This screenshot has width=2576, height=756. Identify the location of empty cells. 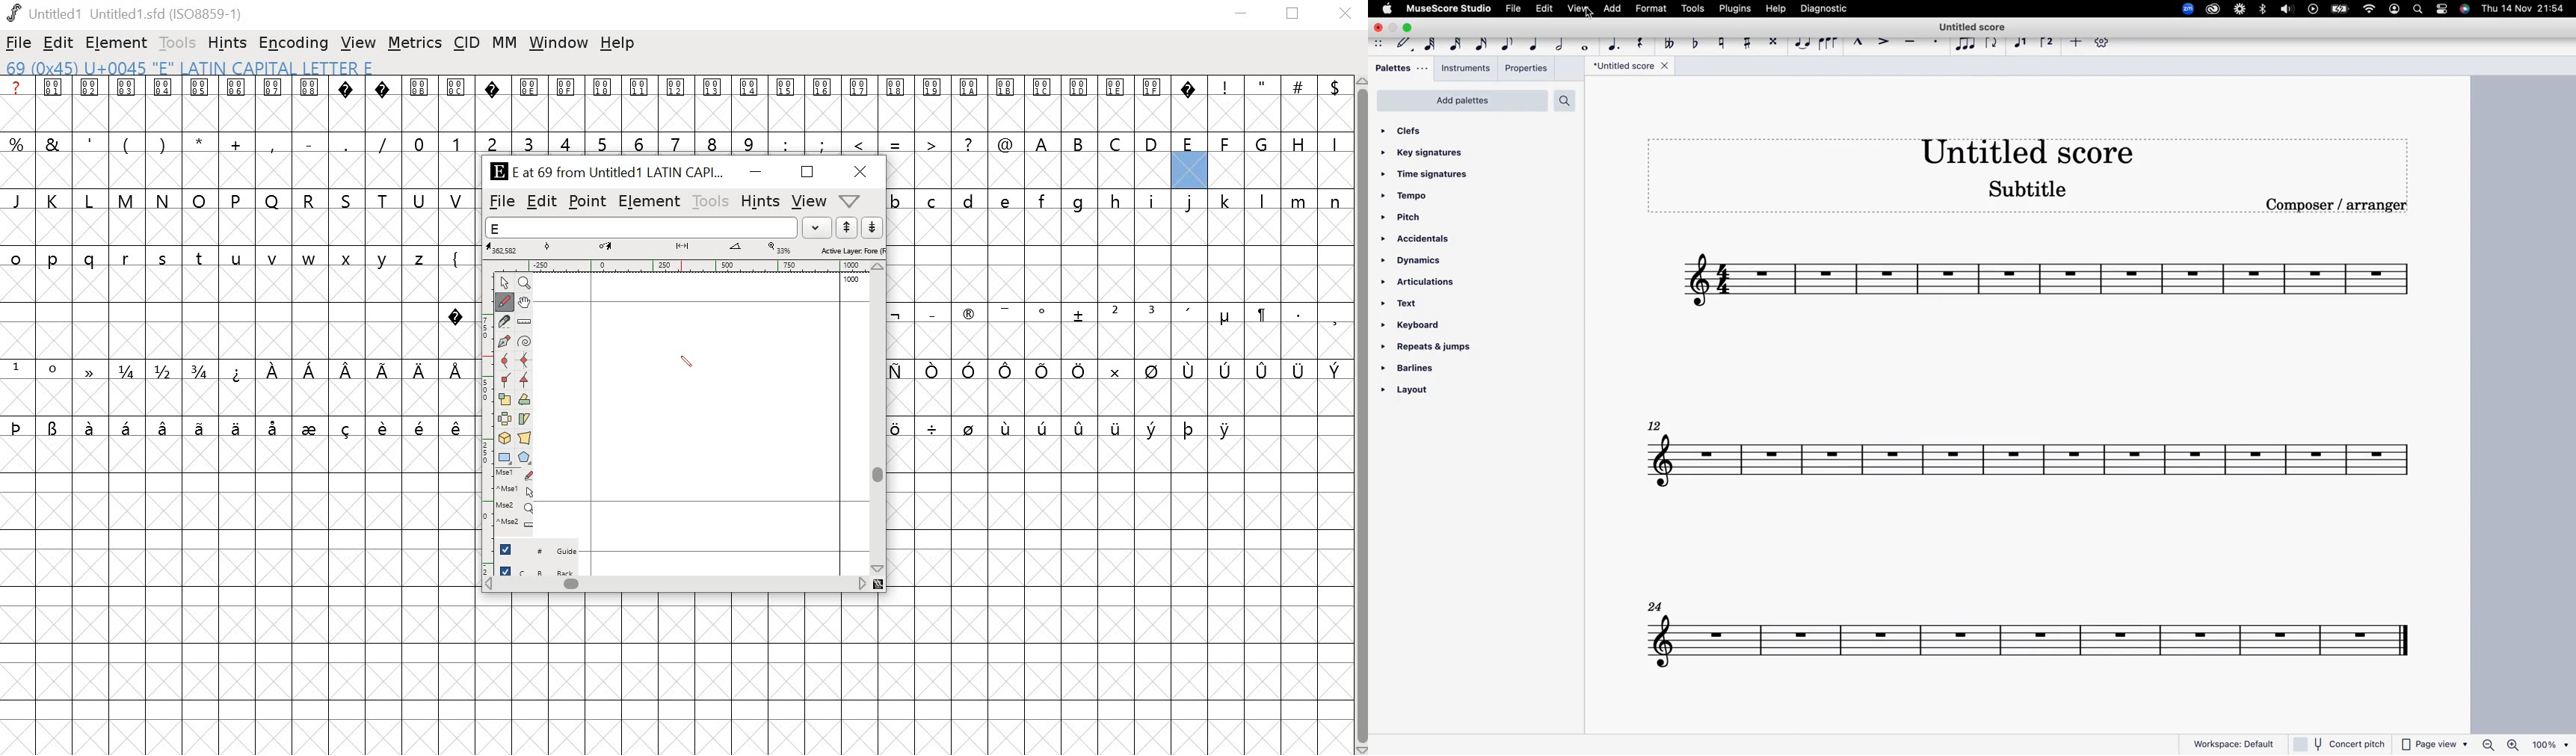
(237, 171).